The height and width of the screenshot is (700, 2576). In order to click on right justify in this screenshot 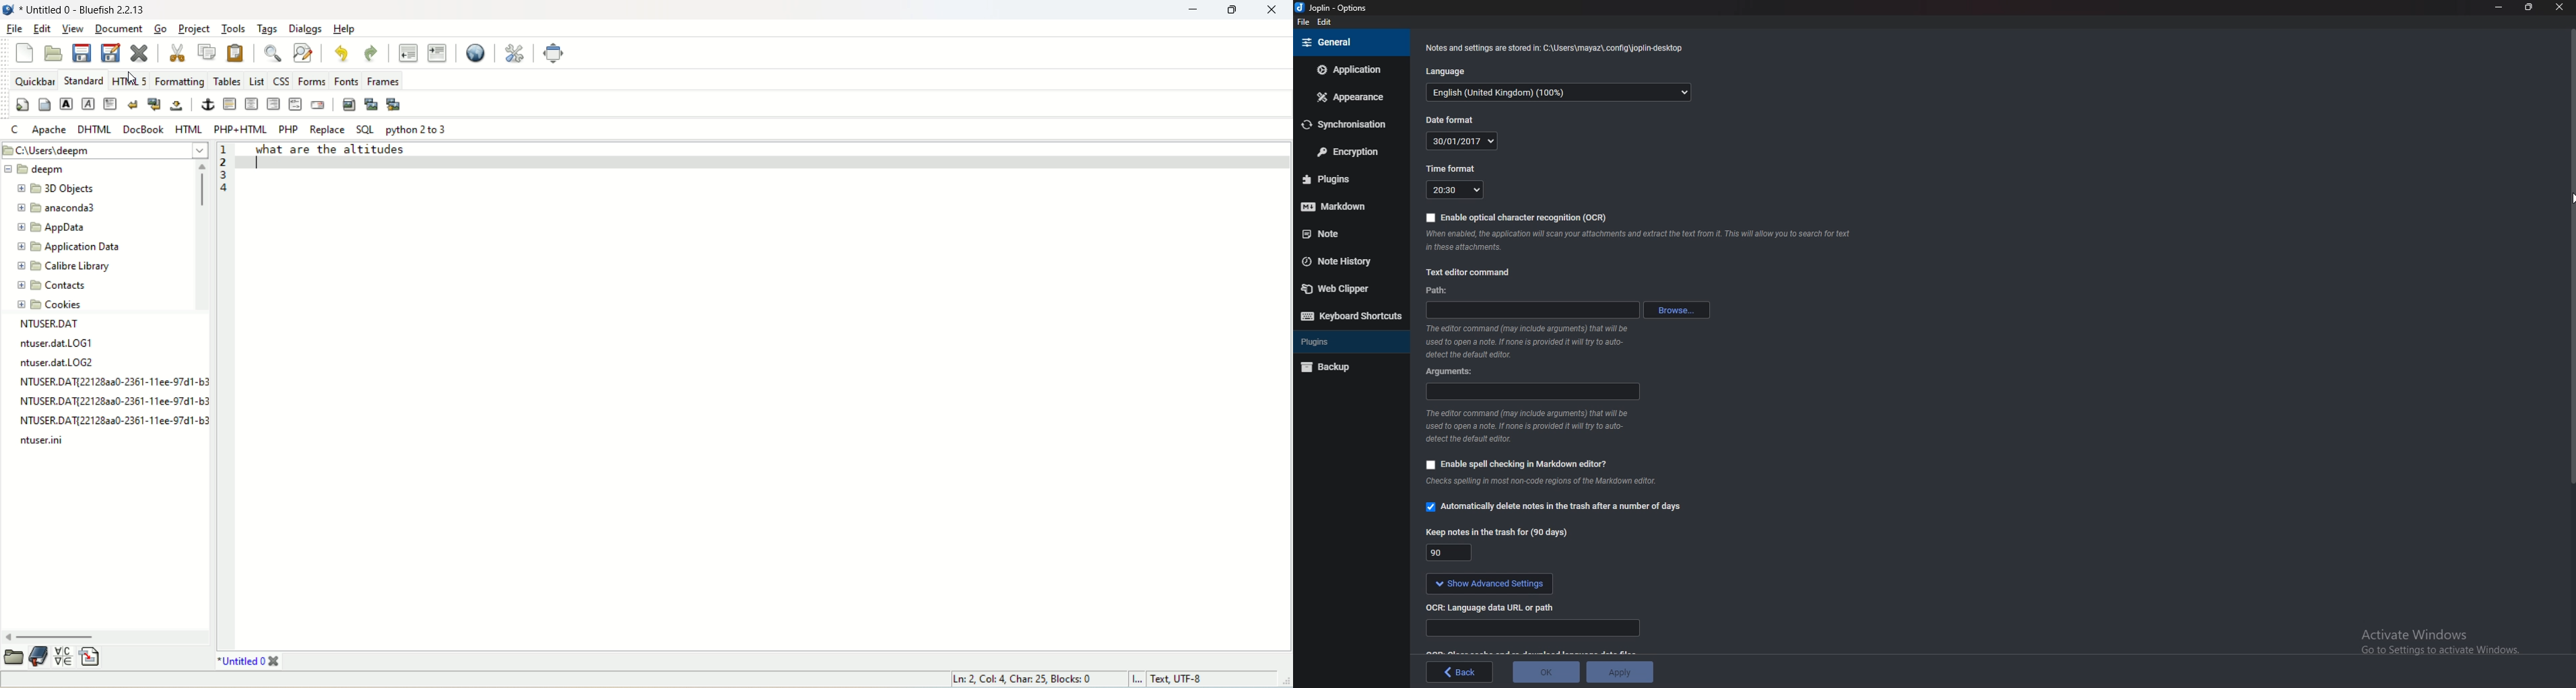, I will do `click(275, 104)`.